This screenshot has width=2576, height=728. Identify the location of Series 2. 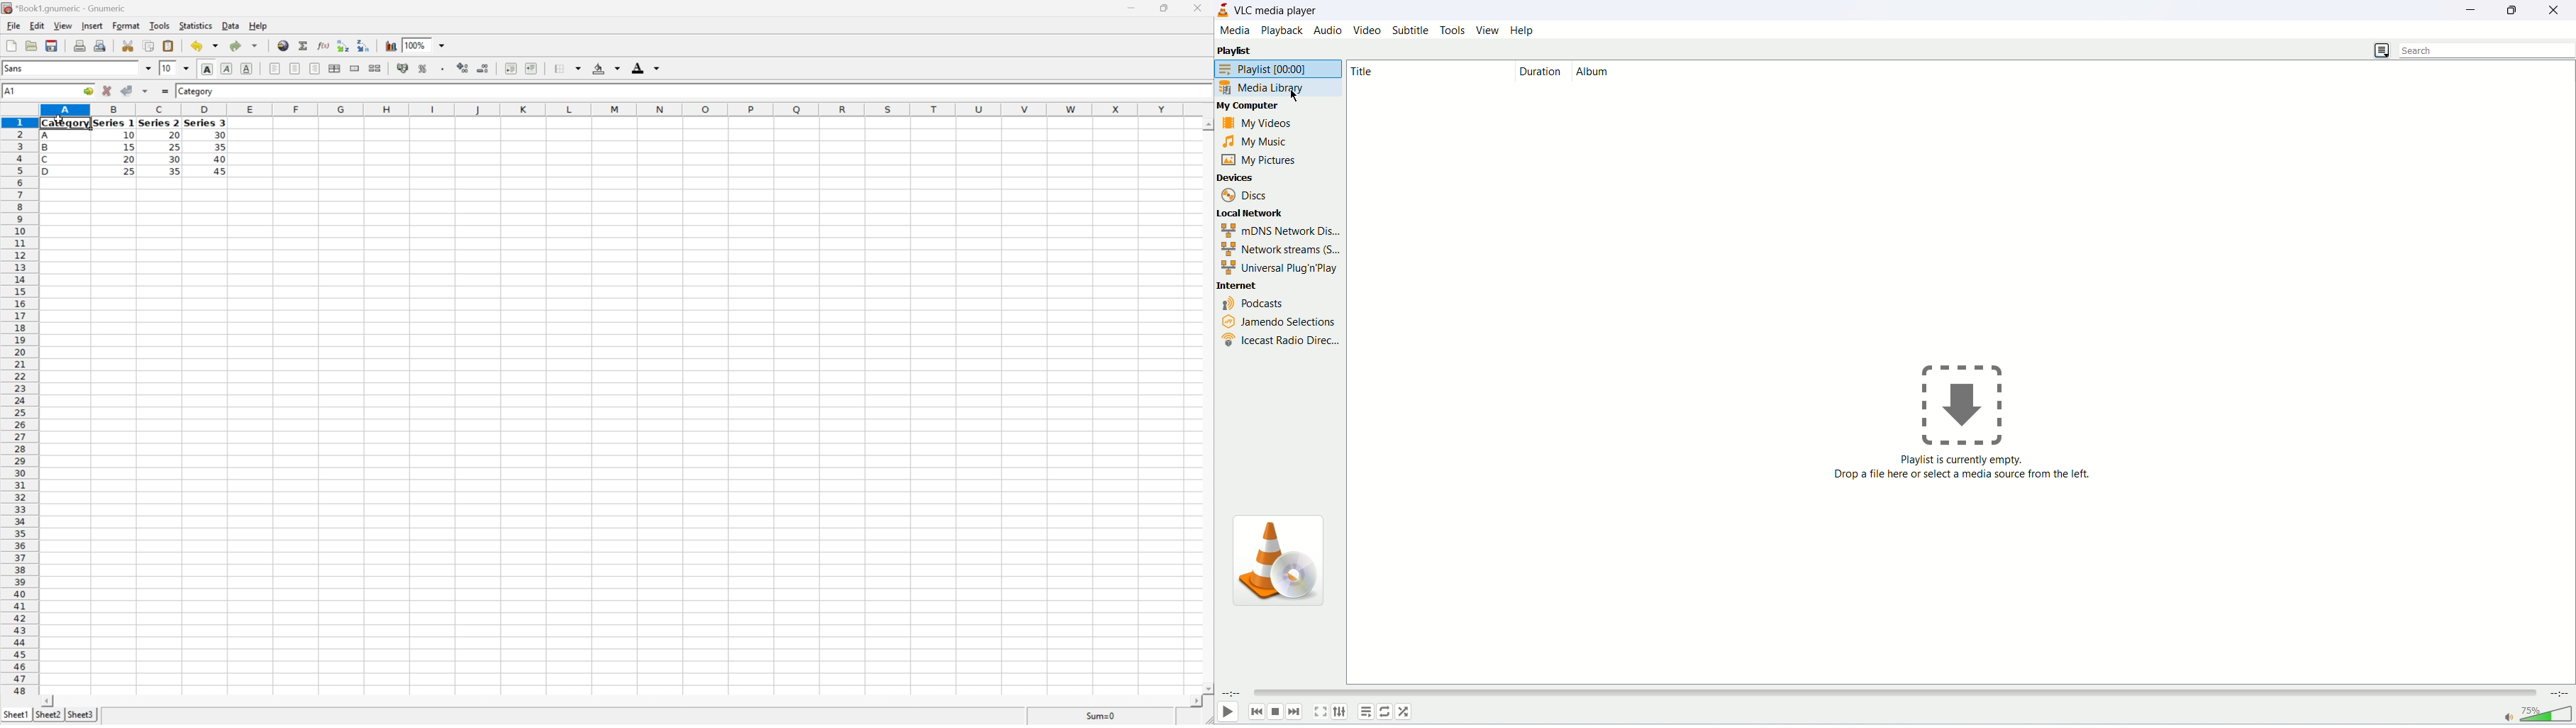
(158, 122).